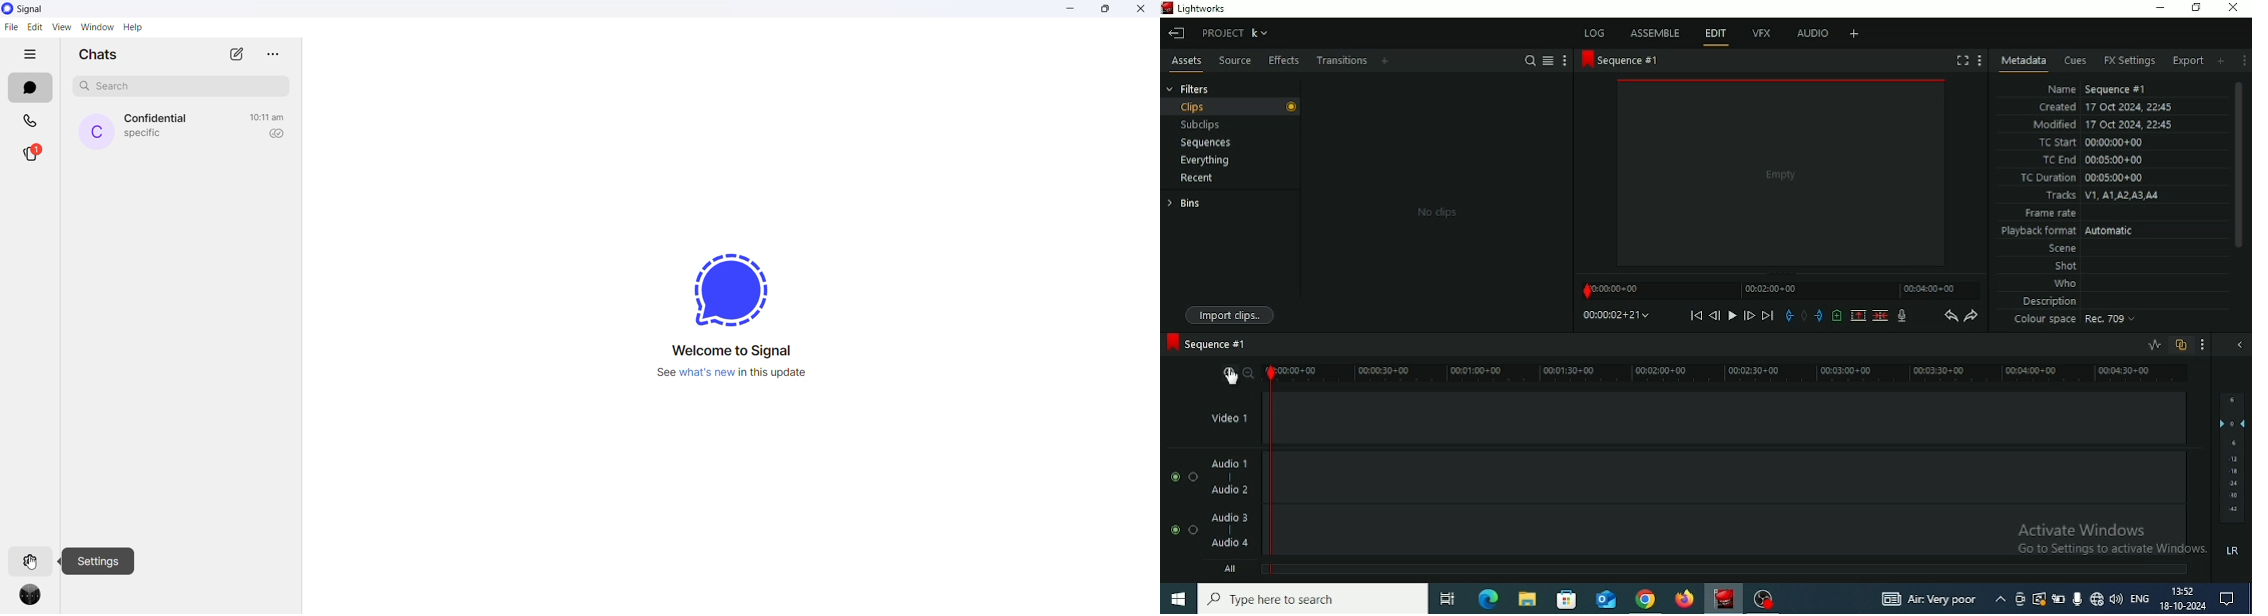 This screenshot has width=2268, height=616. I want to click on Mail, so click(1607, 600).